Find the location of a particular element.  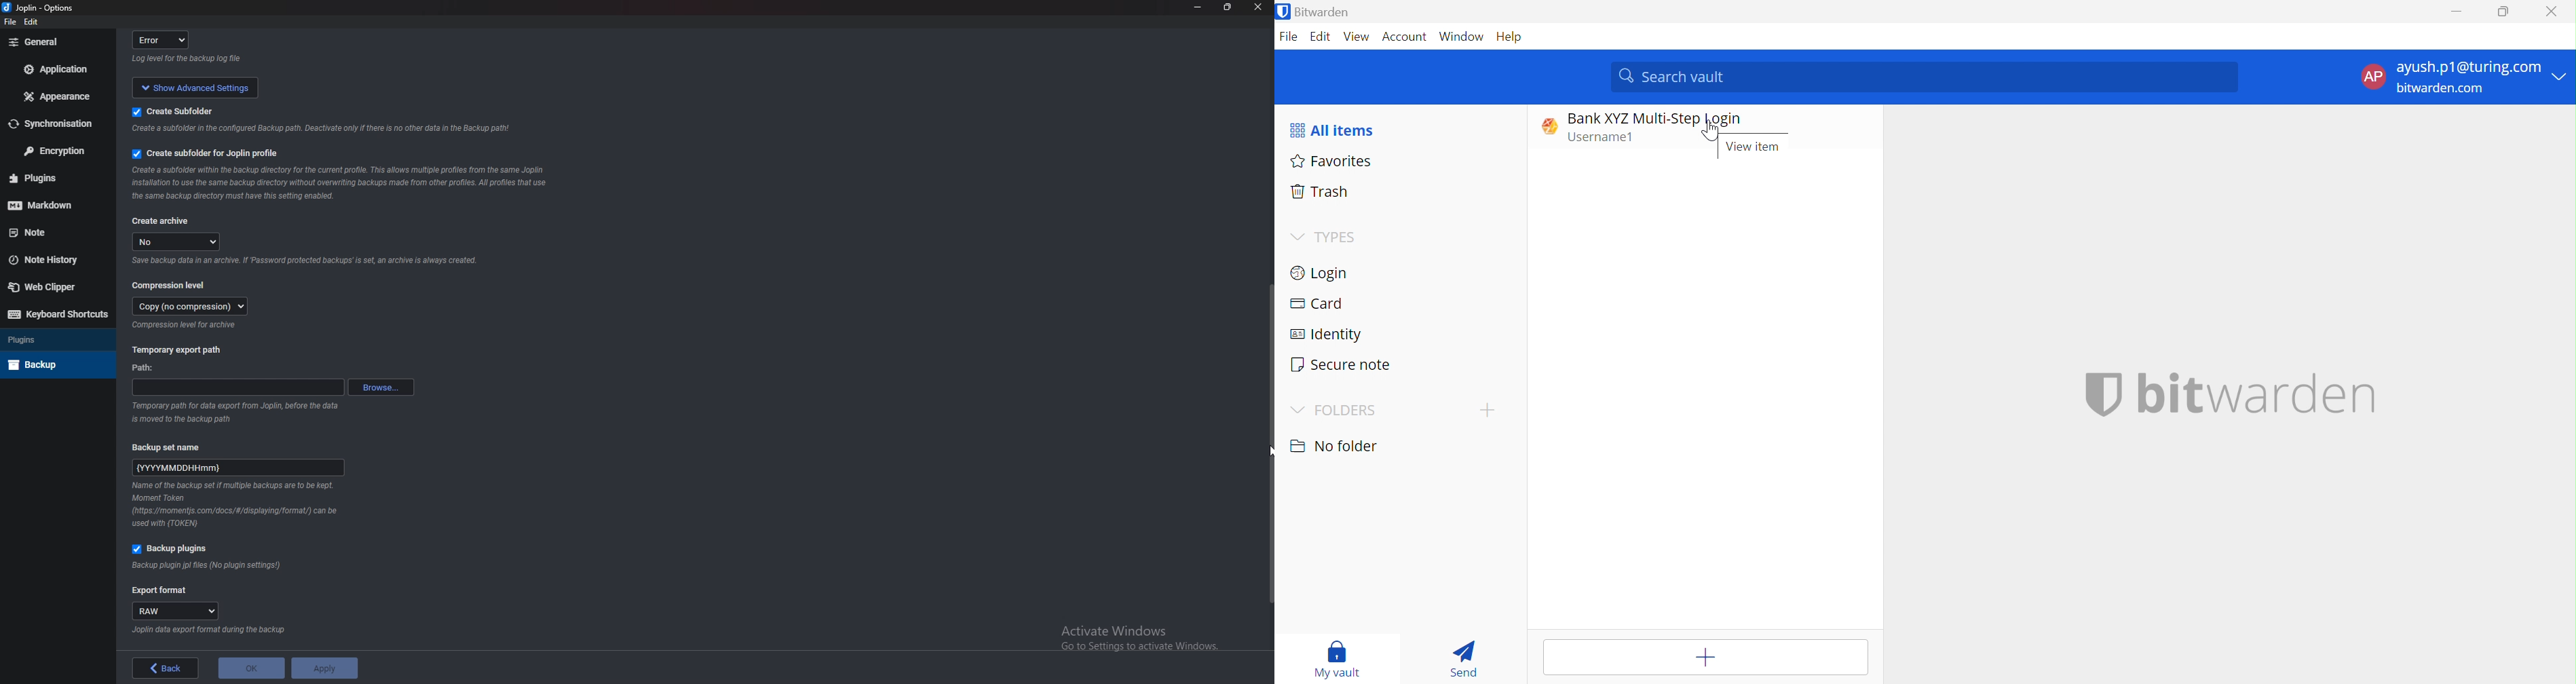

create subfolder is located at coordinates (191, 110).